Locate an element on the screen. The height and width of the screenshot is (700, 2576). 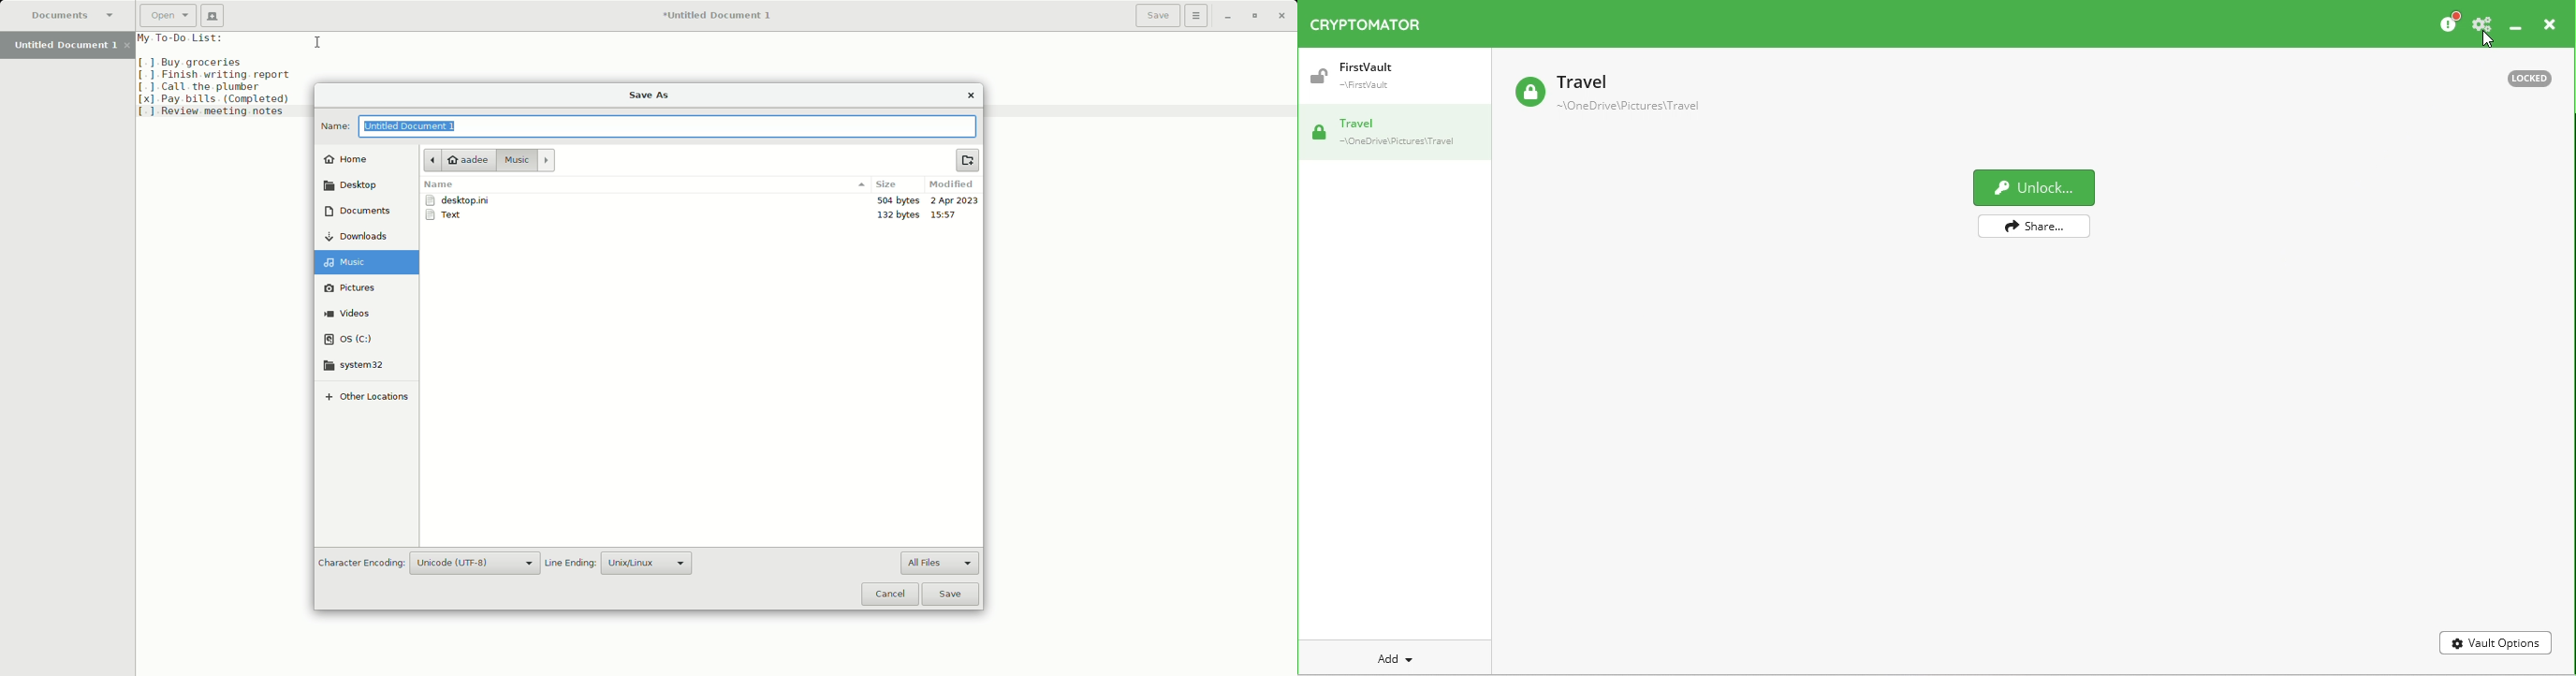
Character encoding is located at coordinates (360, 562).